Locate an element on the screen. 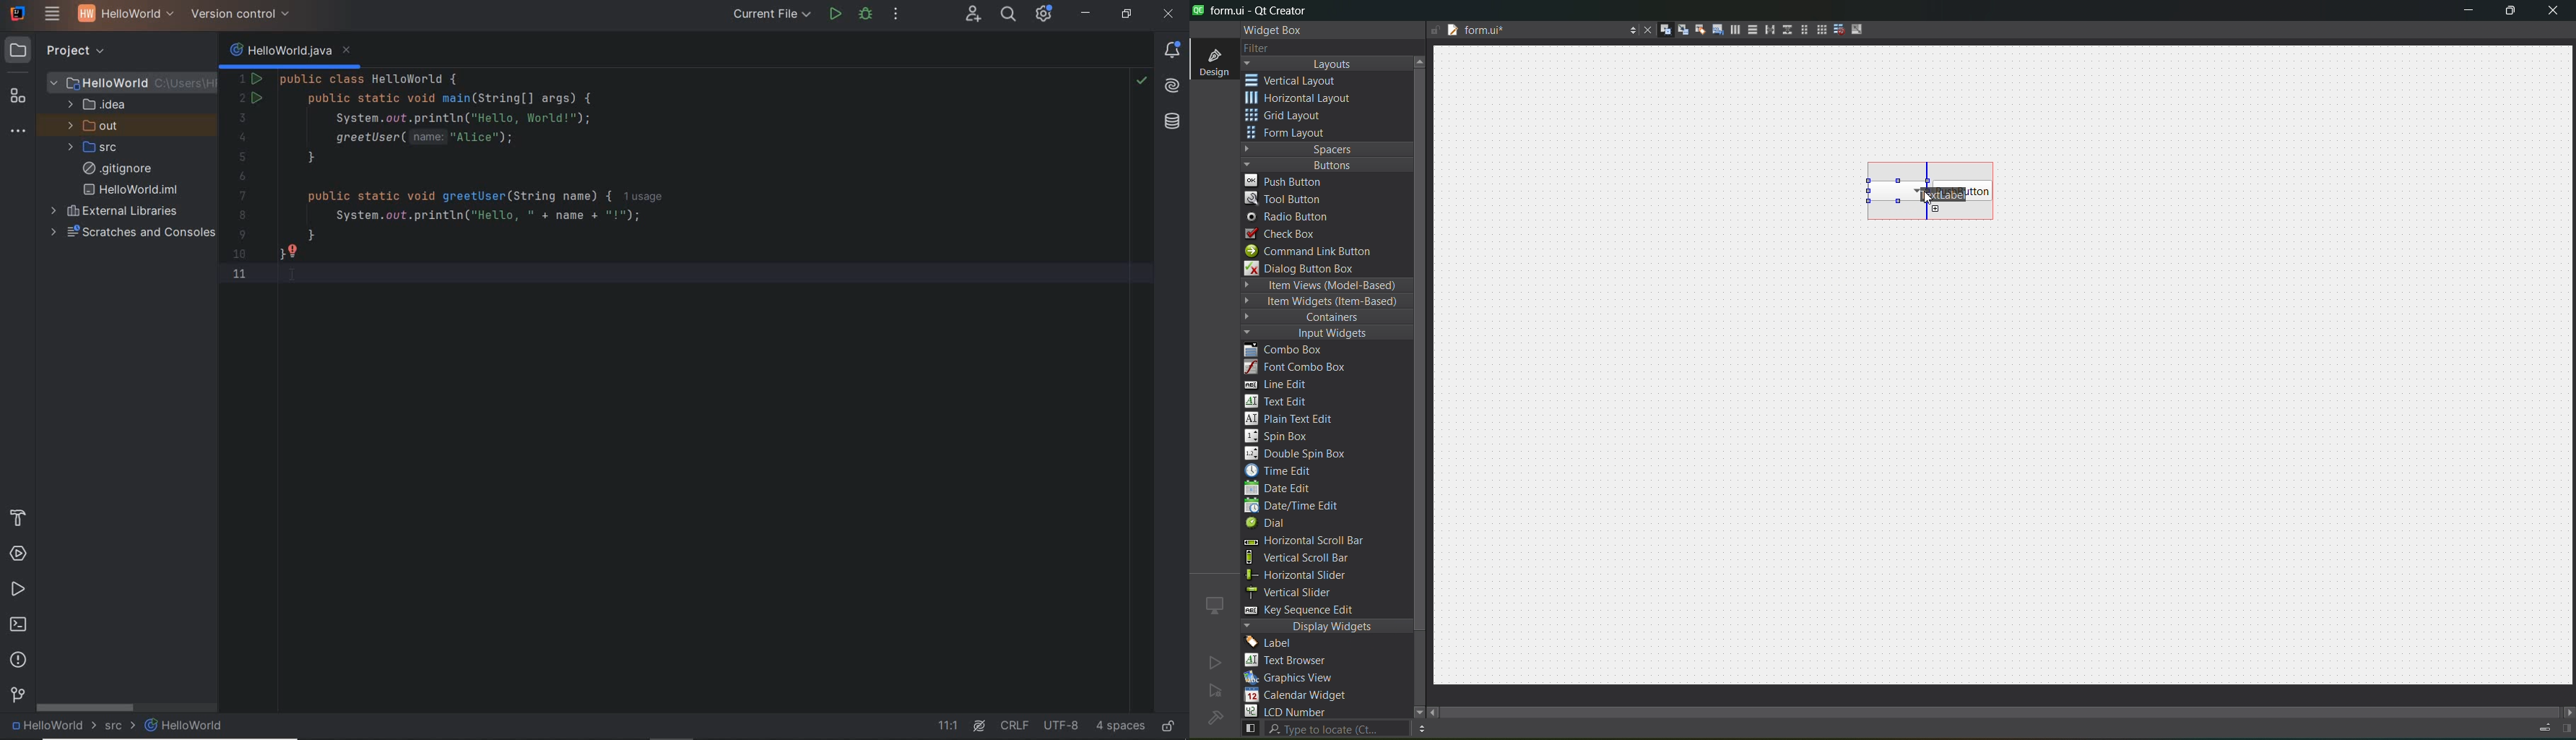 This screenshot has width=2576, height=756. edit buddies is located at coordinates (1695, 30).